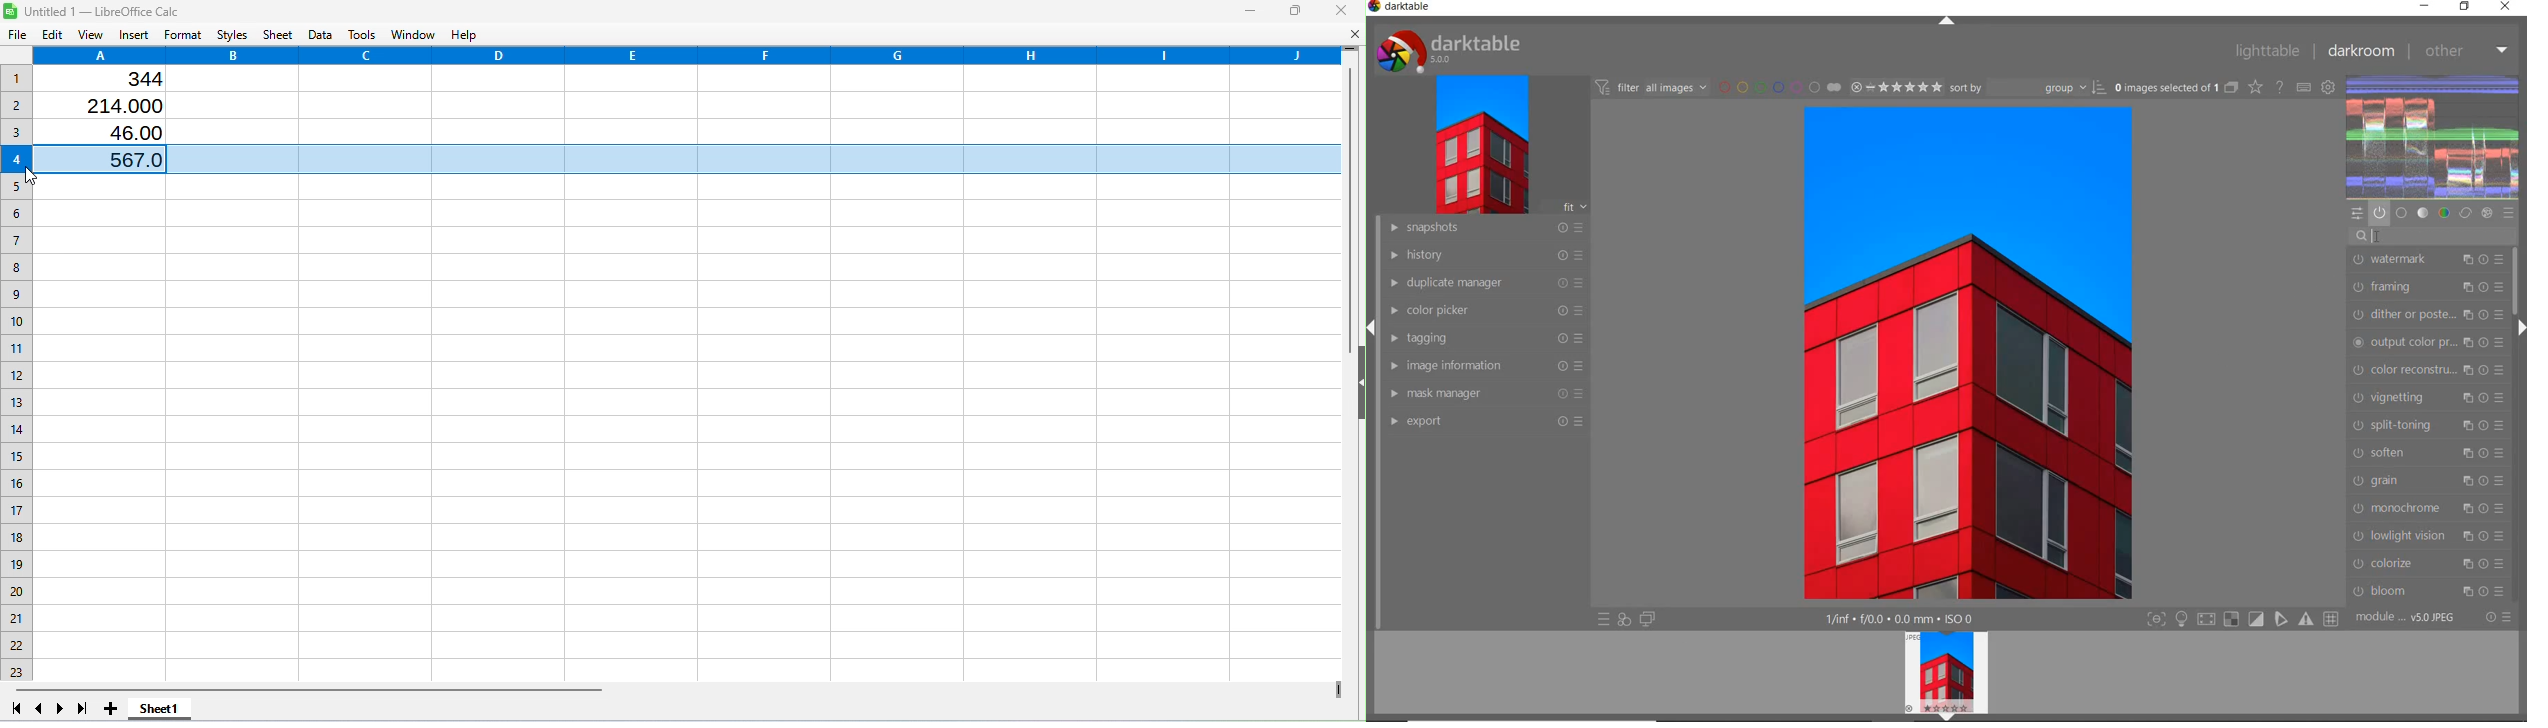  What do you see at coordinates (673, 688) in the screenshot?
I see `Horizontal scroll bar` at bounding box center [673, 688].